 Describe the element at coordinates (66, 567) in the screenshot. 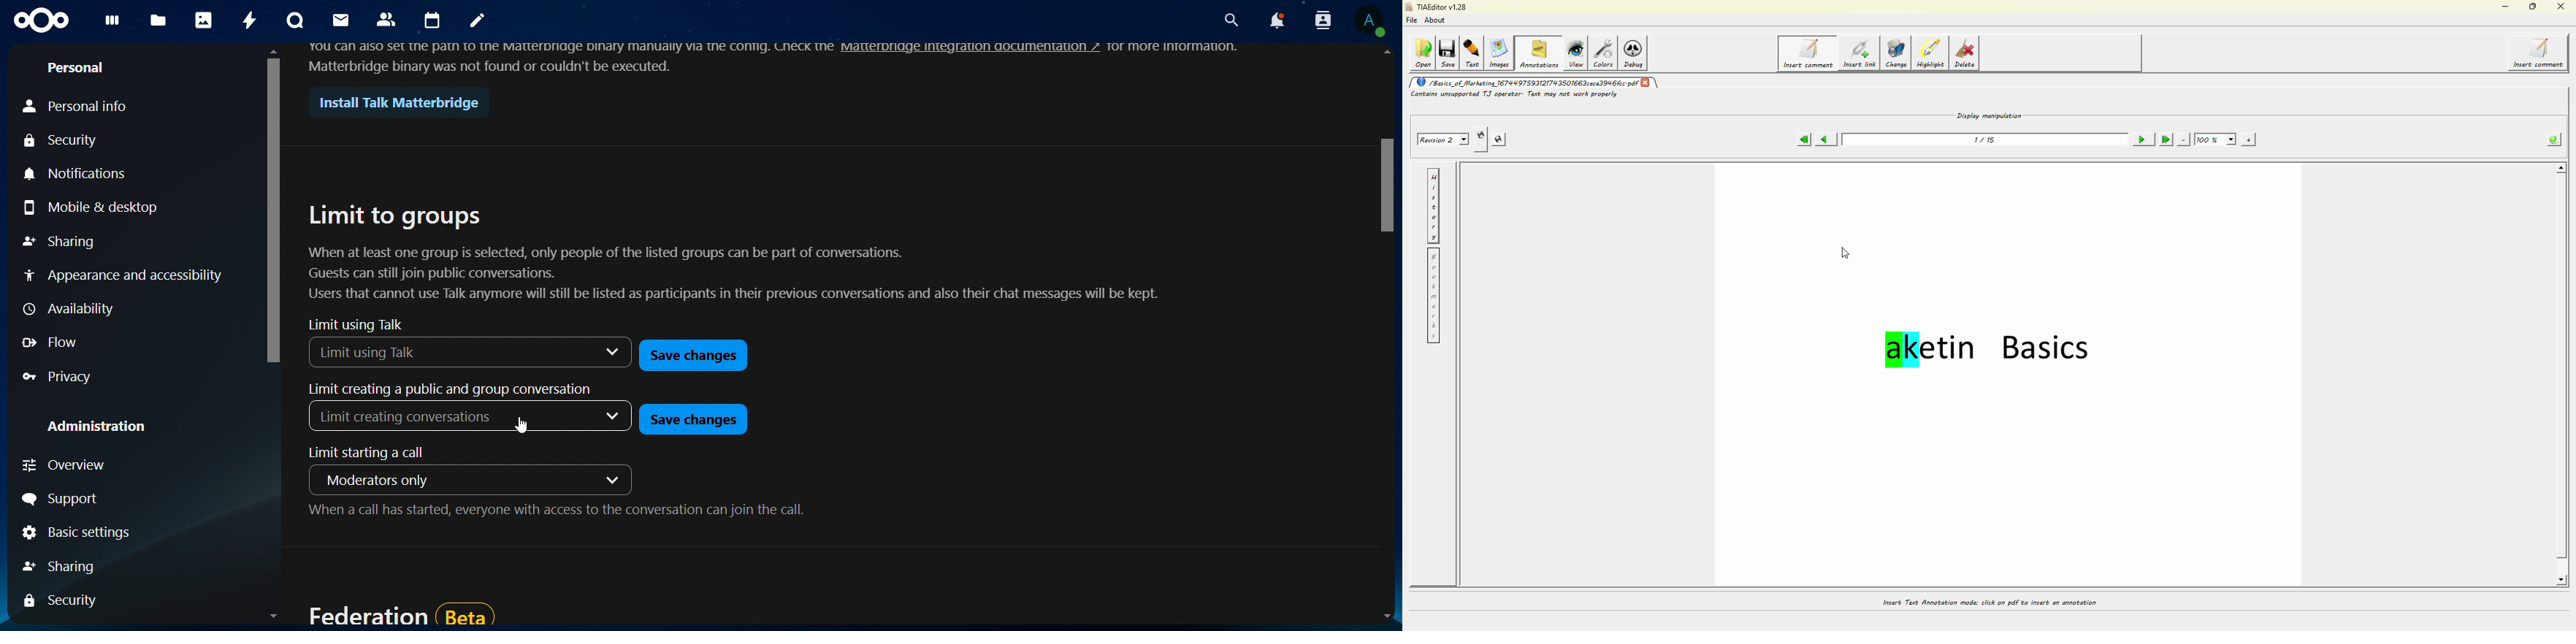

I see `sharing` at that location.